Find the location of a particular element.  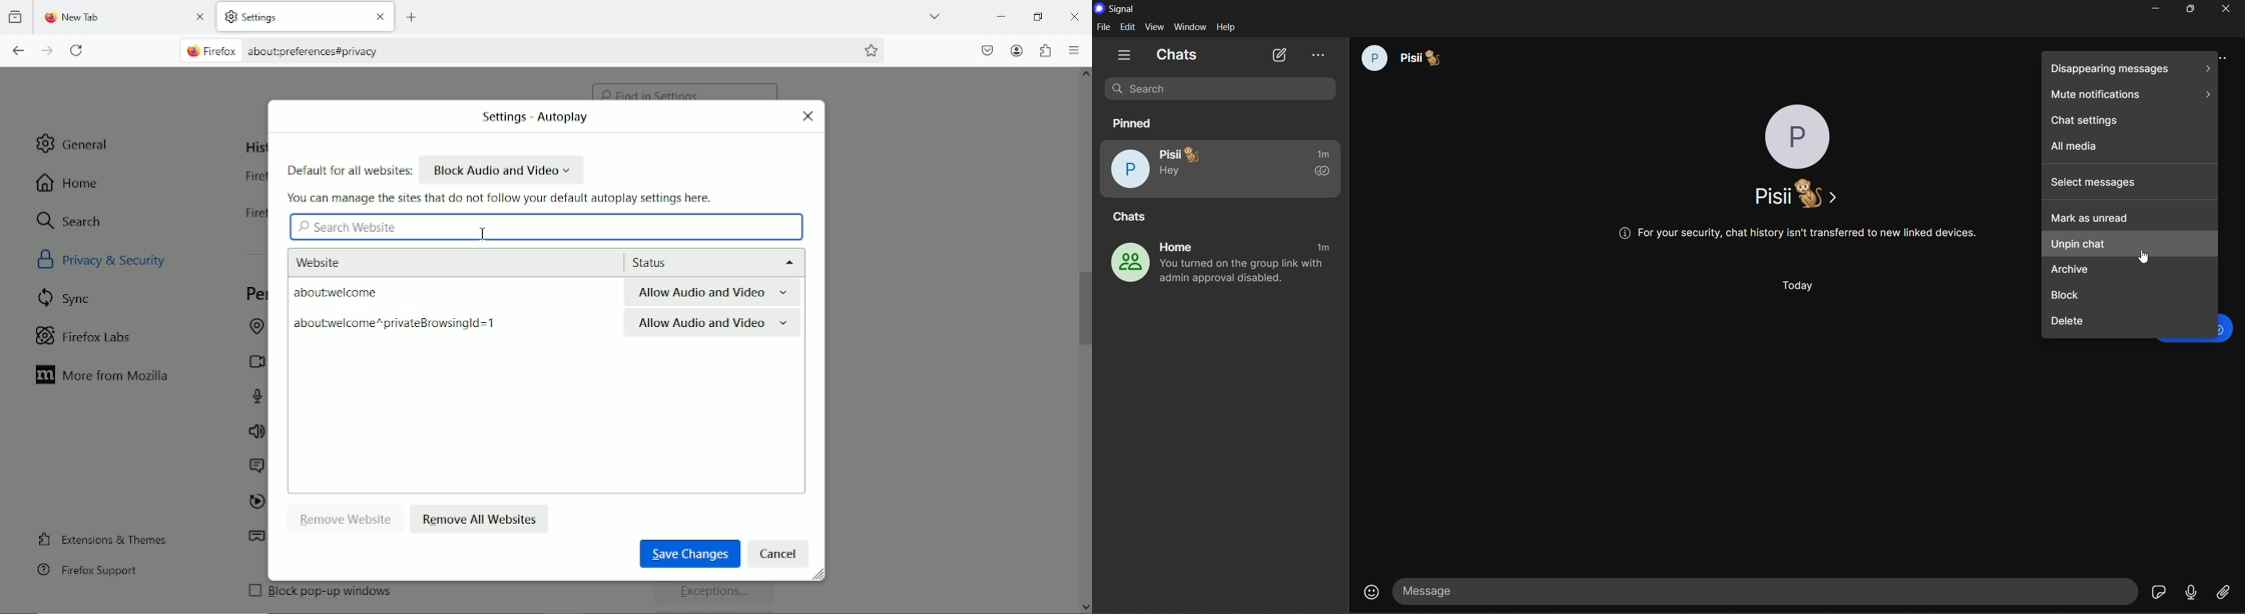

extensions & themes is located at coordinates (100, 538).